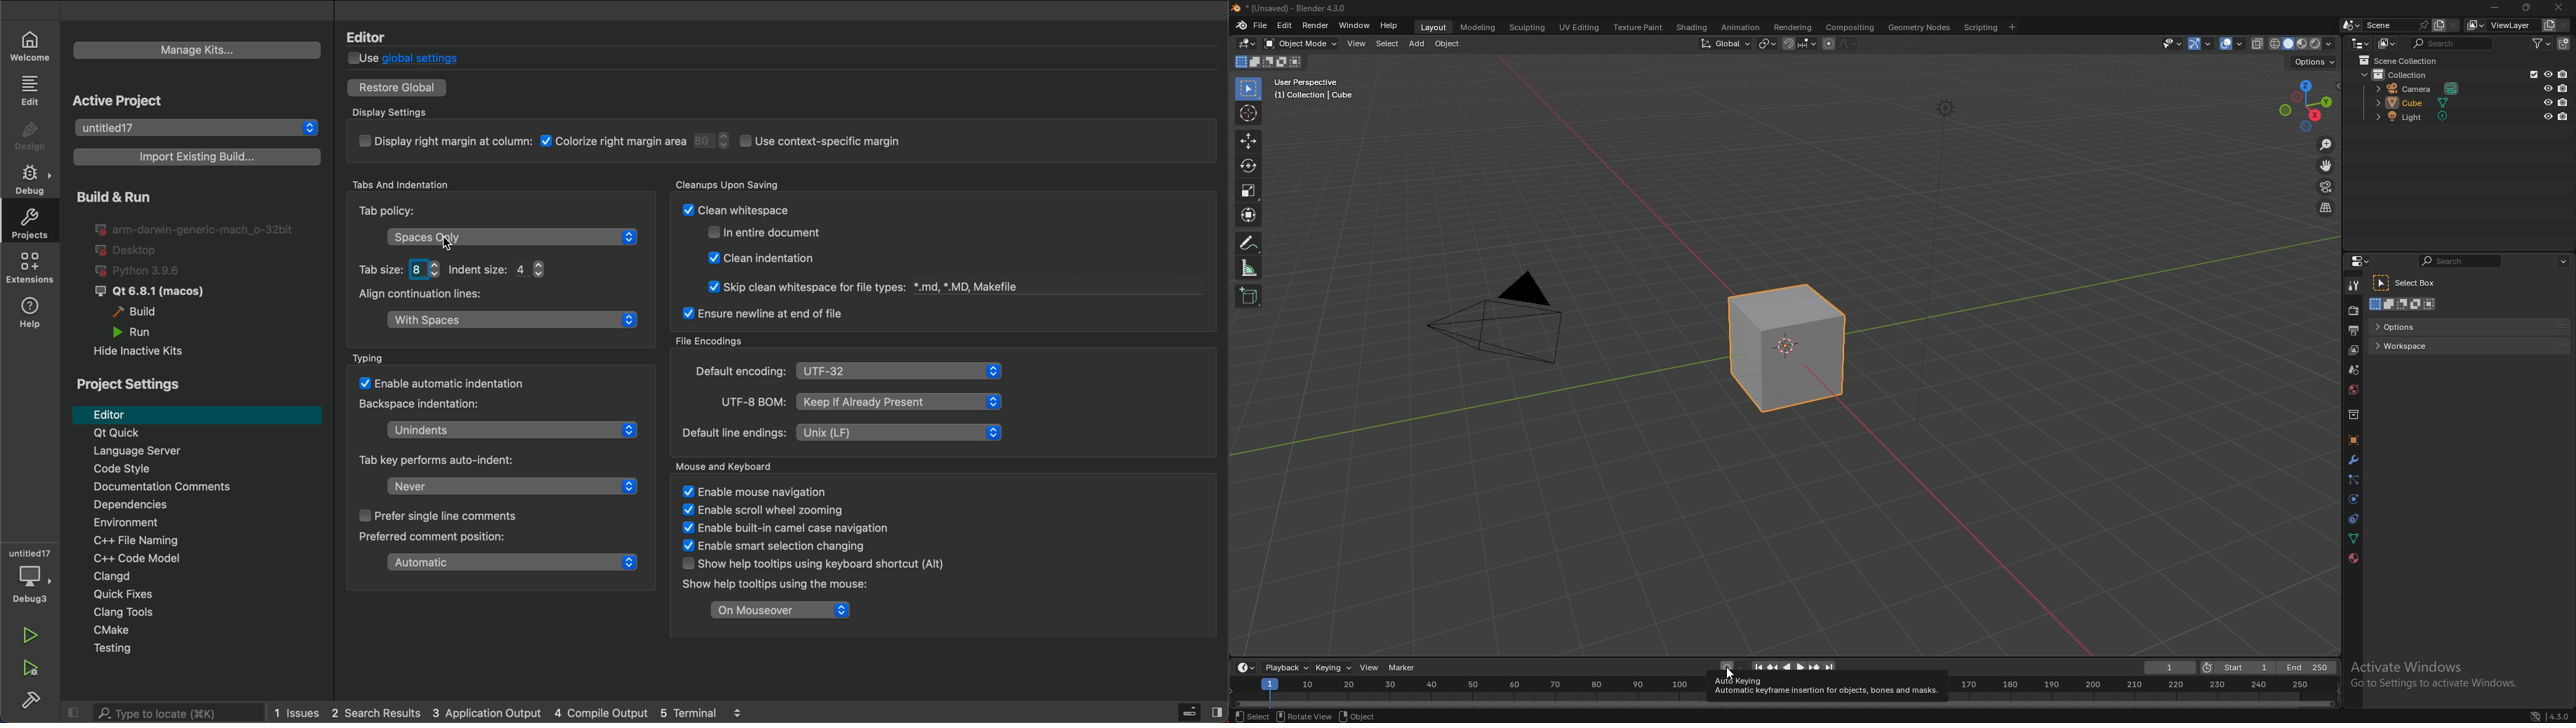 Image resolution: width=2576 pixels, height=728 pixels. What do you see at coordinates (710, 339) in the screenshot?
I see `File Encodings` at bounding box center [710, 339].